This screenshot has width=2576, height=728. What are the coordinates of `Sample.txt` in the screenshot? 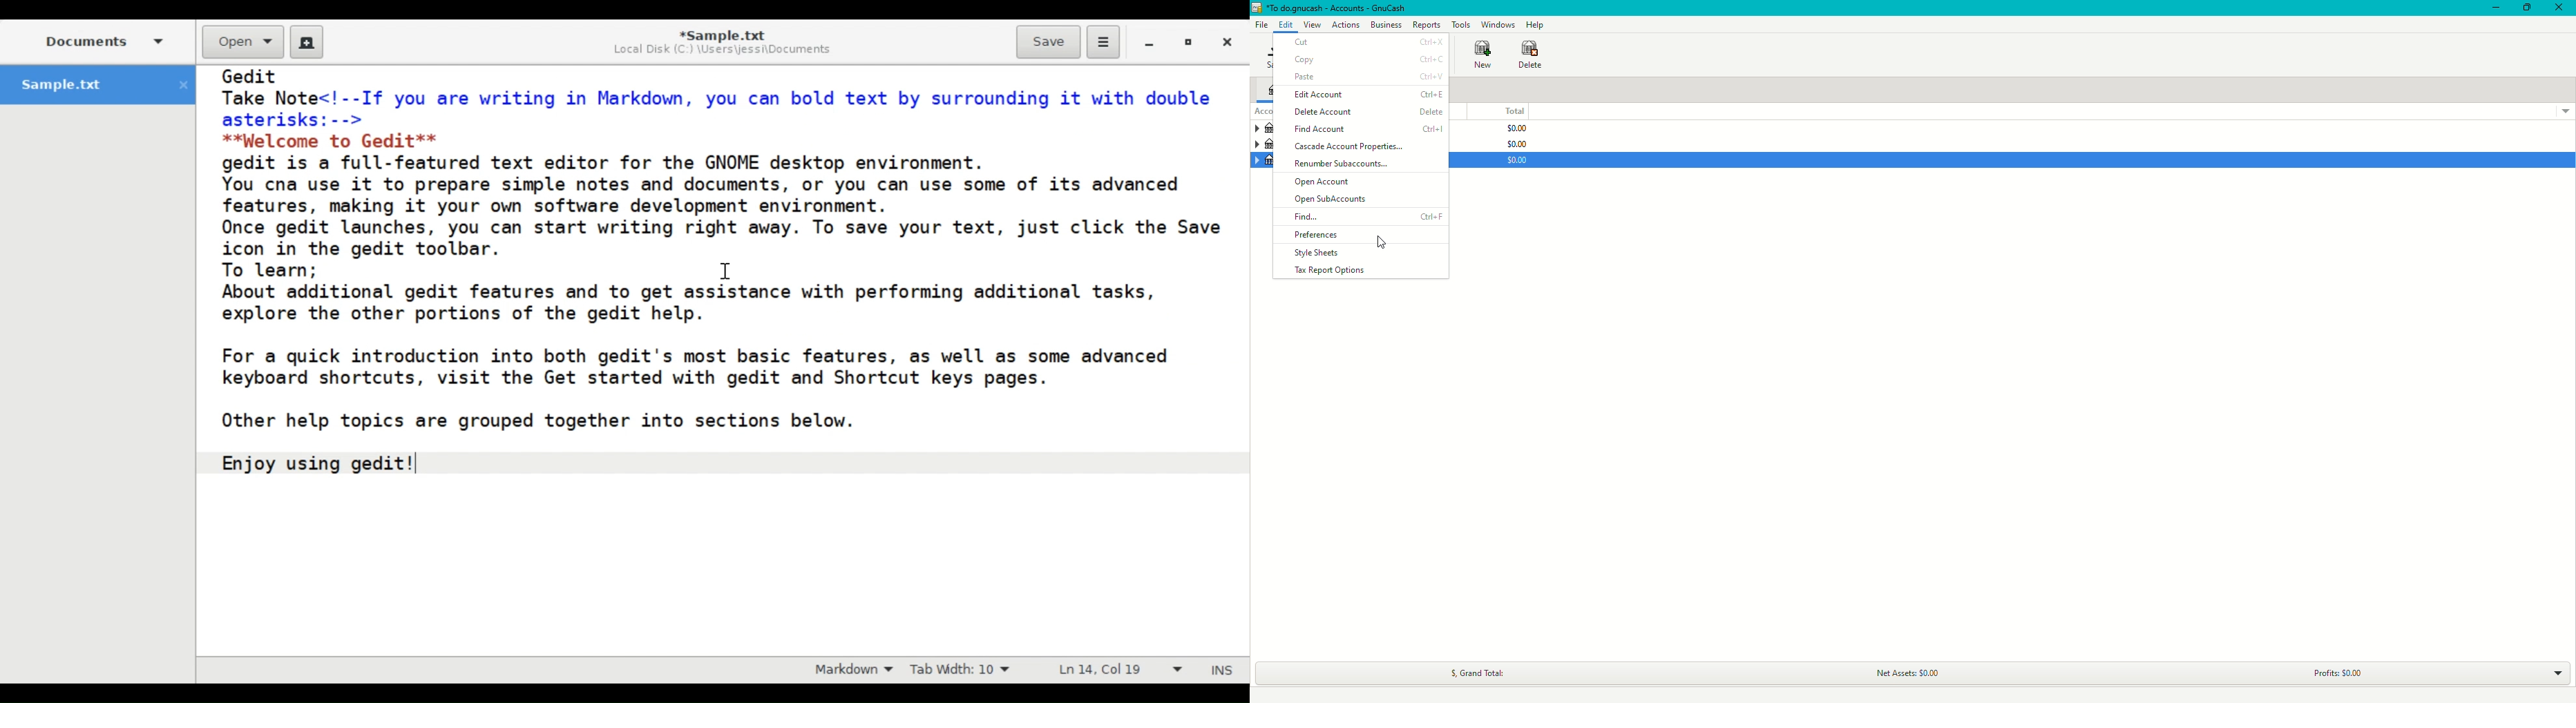 It's located at (100, 85).